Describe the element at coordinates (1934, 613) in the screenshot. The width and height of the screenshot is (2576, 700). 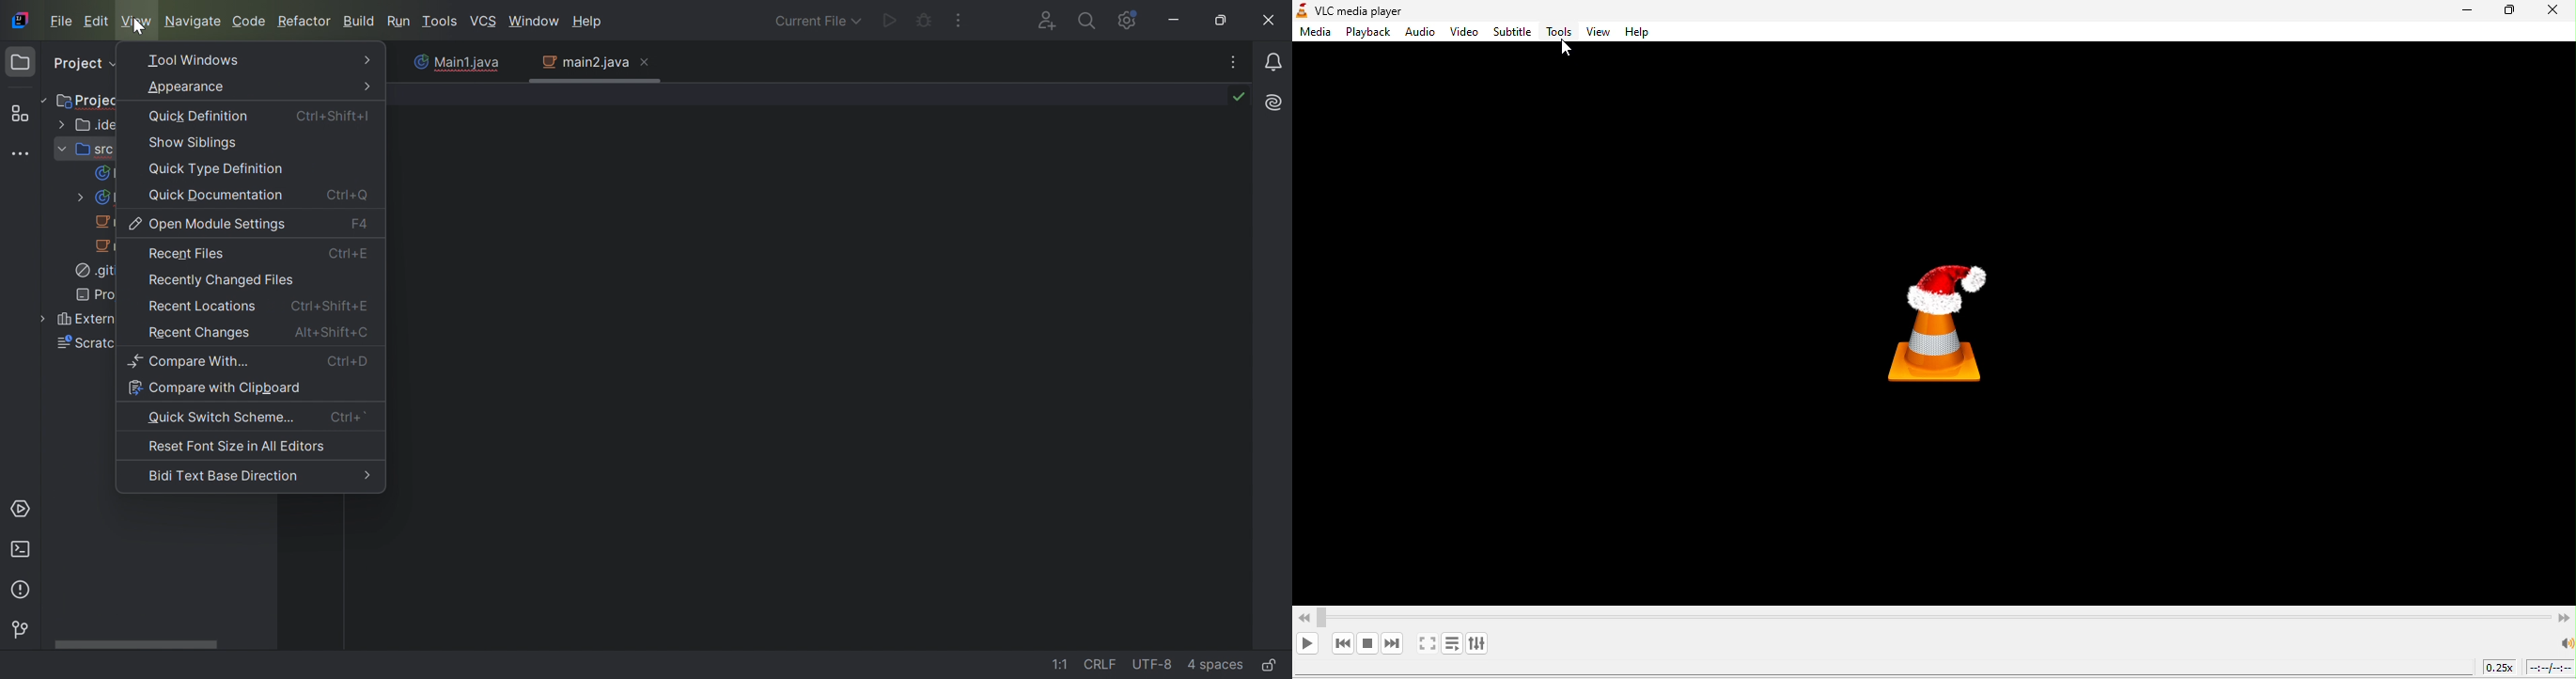
I see `Video Scrollbar` at that location.